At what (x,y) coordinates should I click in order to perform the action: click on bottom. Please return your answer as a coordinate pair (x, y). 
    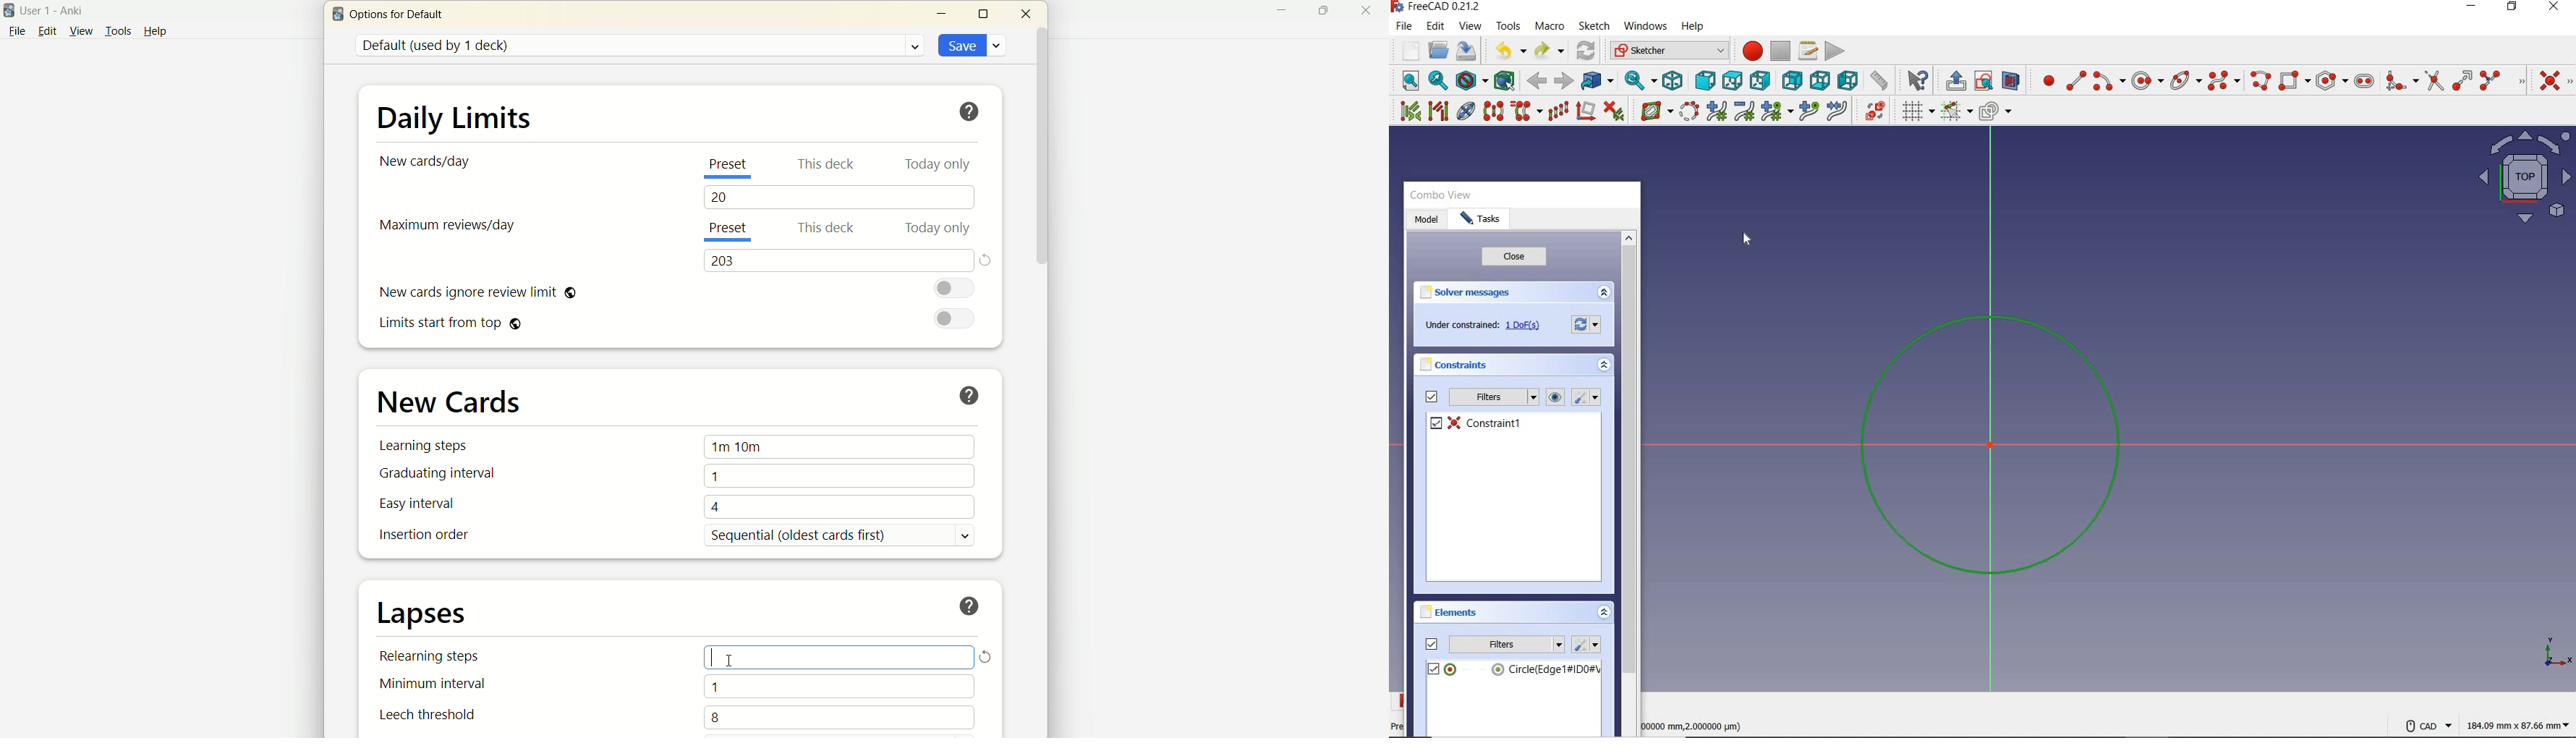
    Looking at the image, I should click on (1819, 80).